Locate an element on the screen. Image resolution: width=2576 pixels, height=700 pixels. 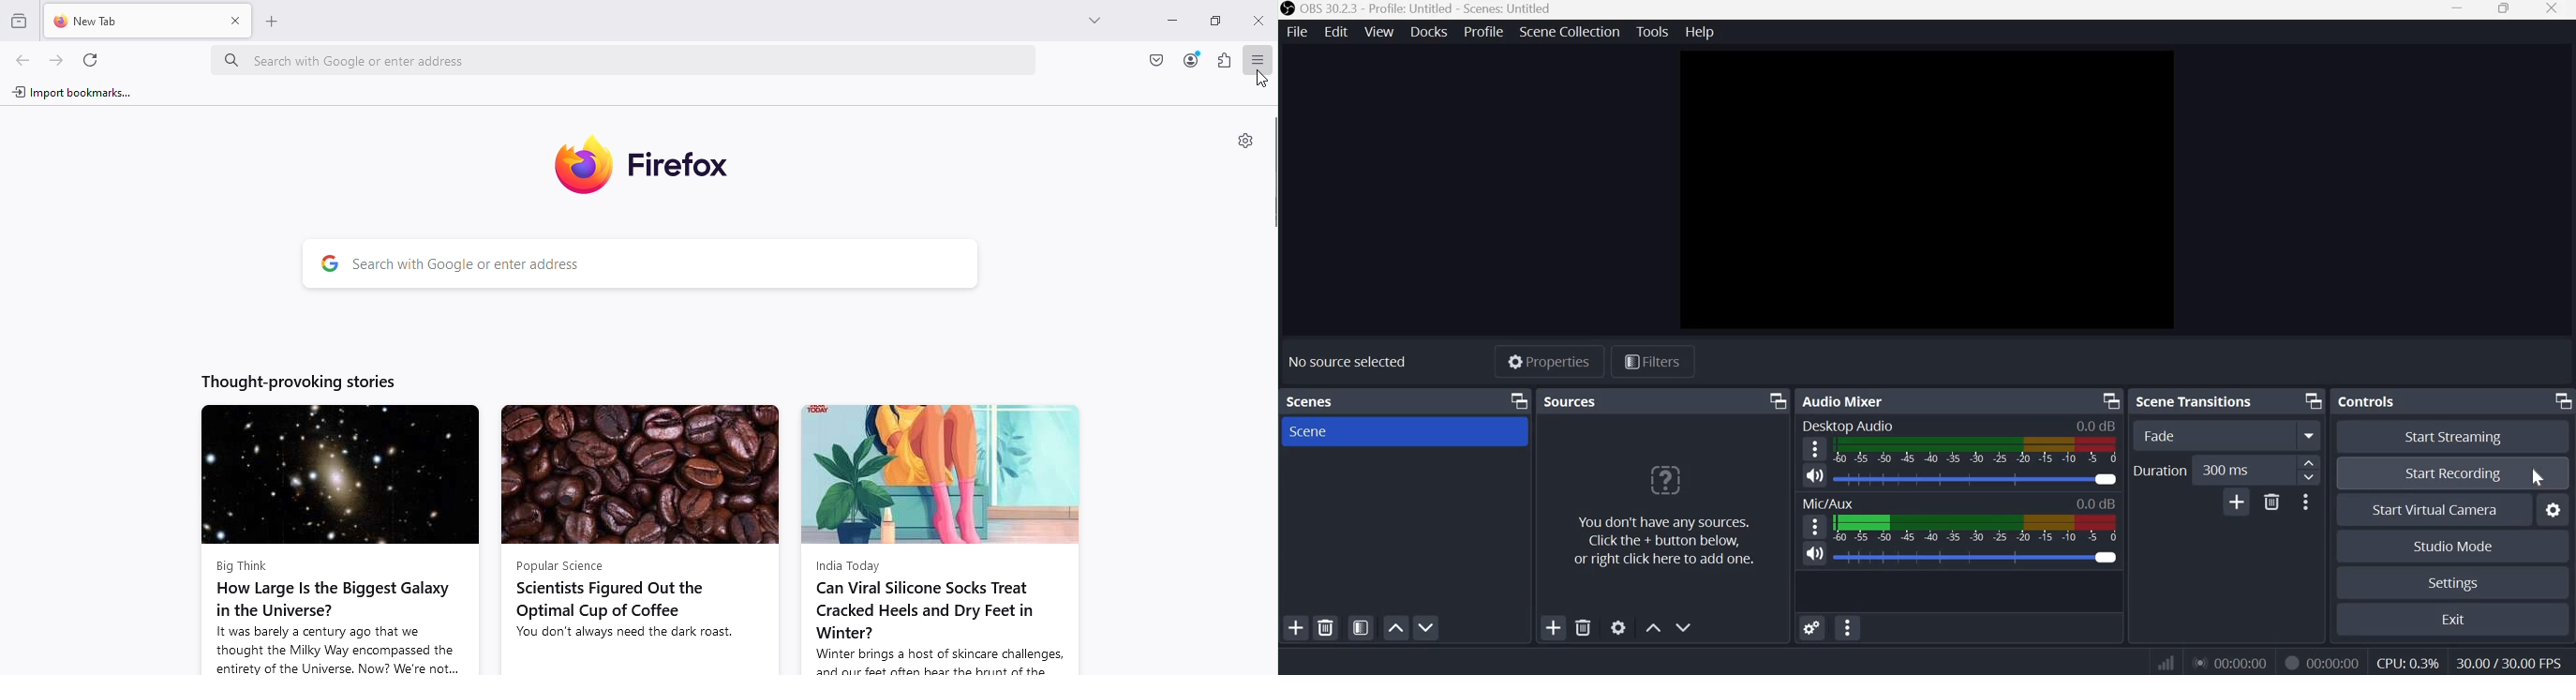
Recording Status Icon is located at coordinates (2290, 661).